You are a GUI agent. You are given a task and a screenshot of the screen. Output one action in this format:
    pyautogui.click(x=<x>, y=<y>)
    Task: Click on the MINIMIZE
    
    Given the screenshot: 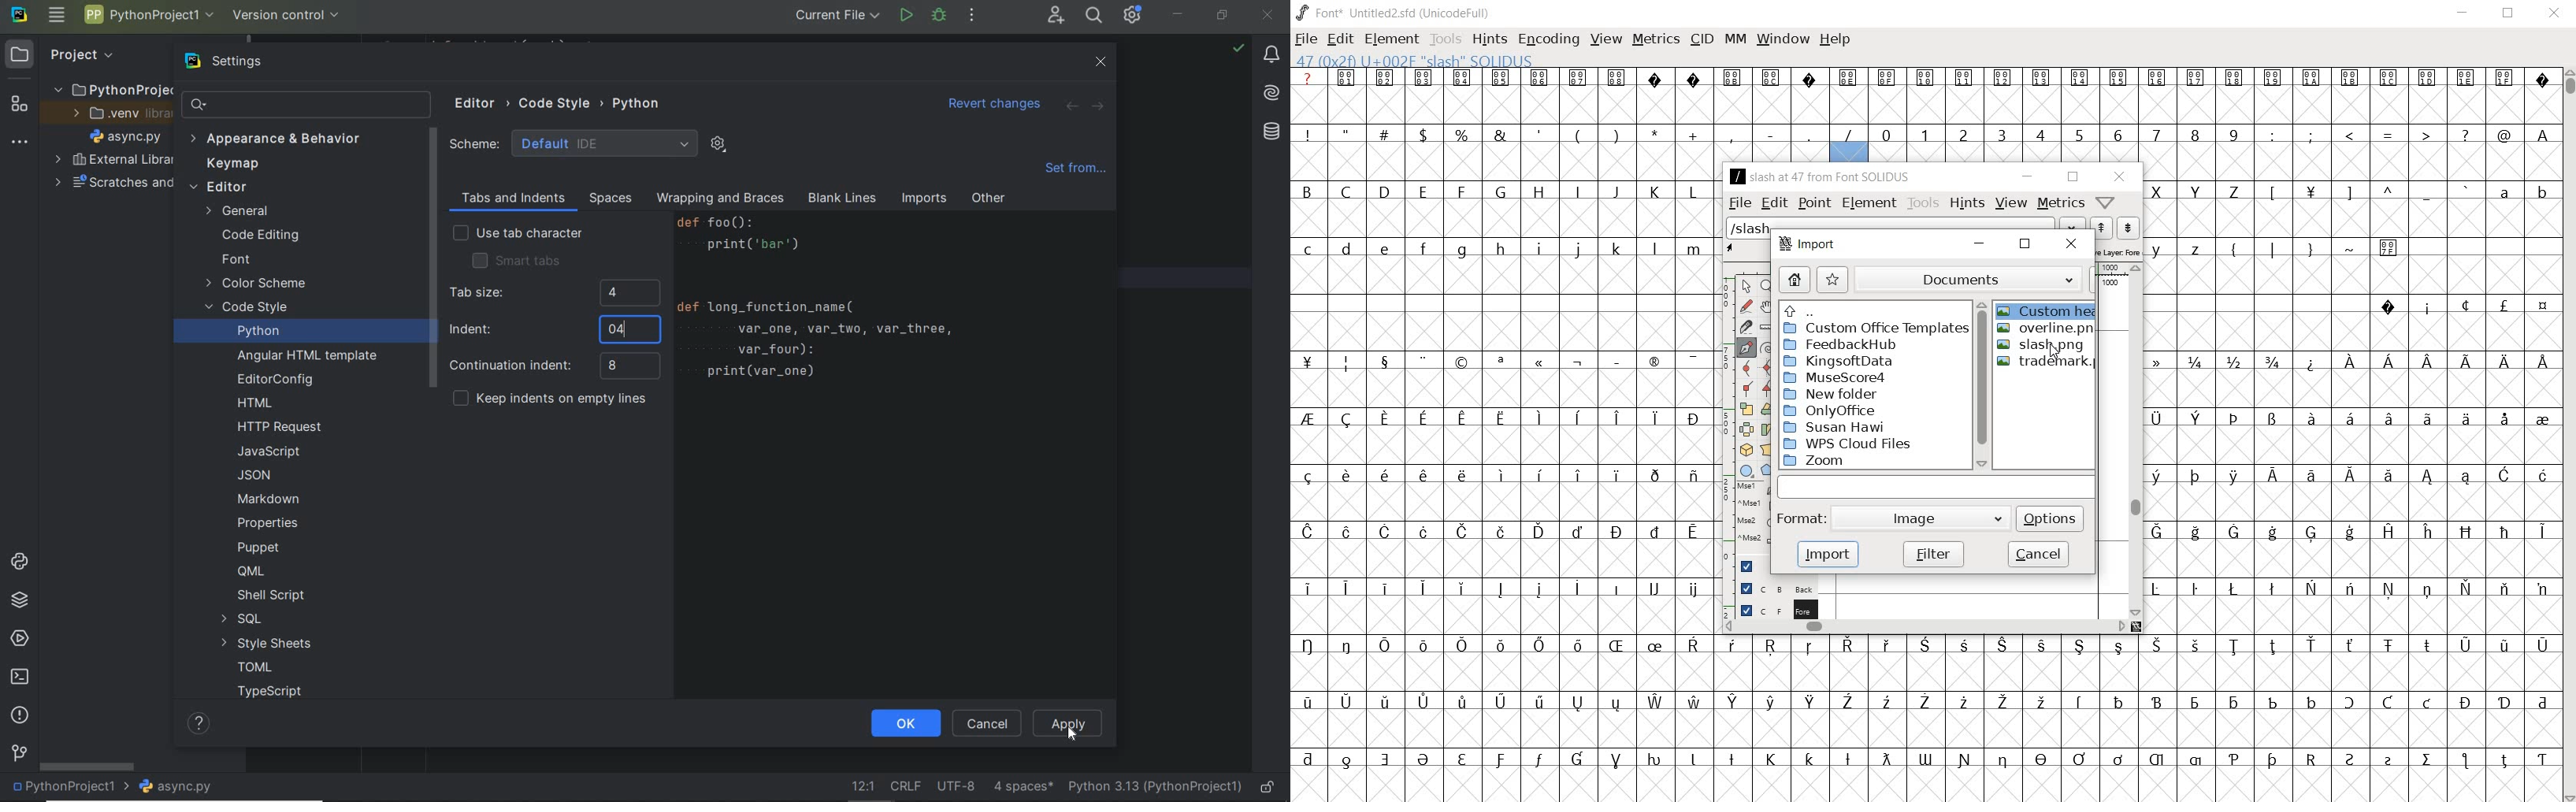 What is the action you would take?
    pyautogui.click(x=2462, y=15)
    